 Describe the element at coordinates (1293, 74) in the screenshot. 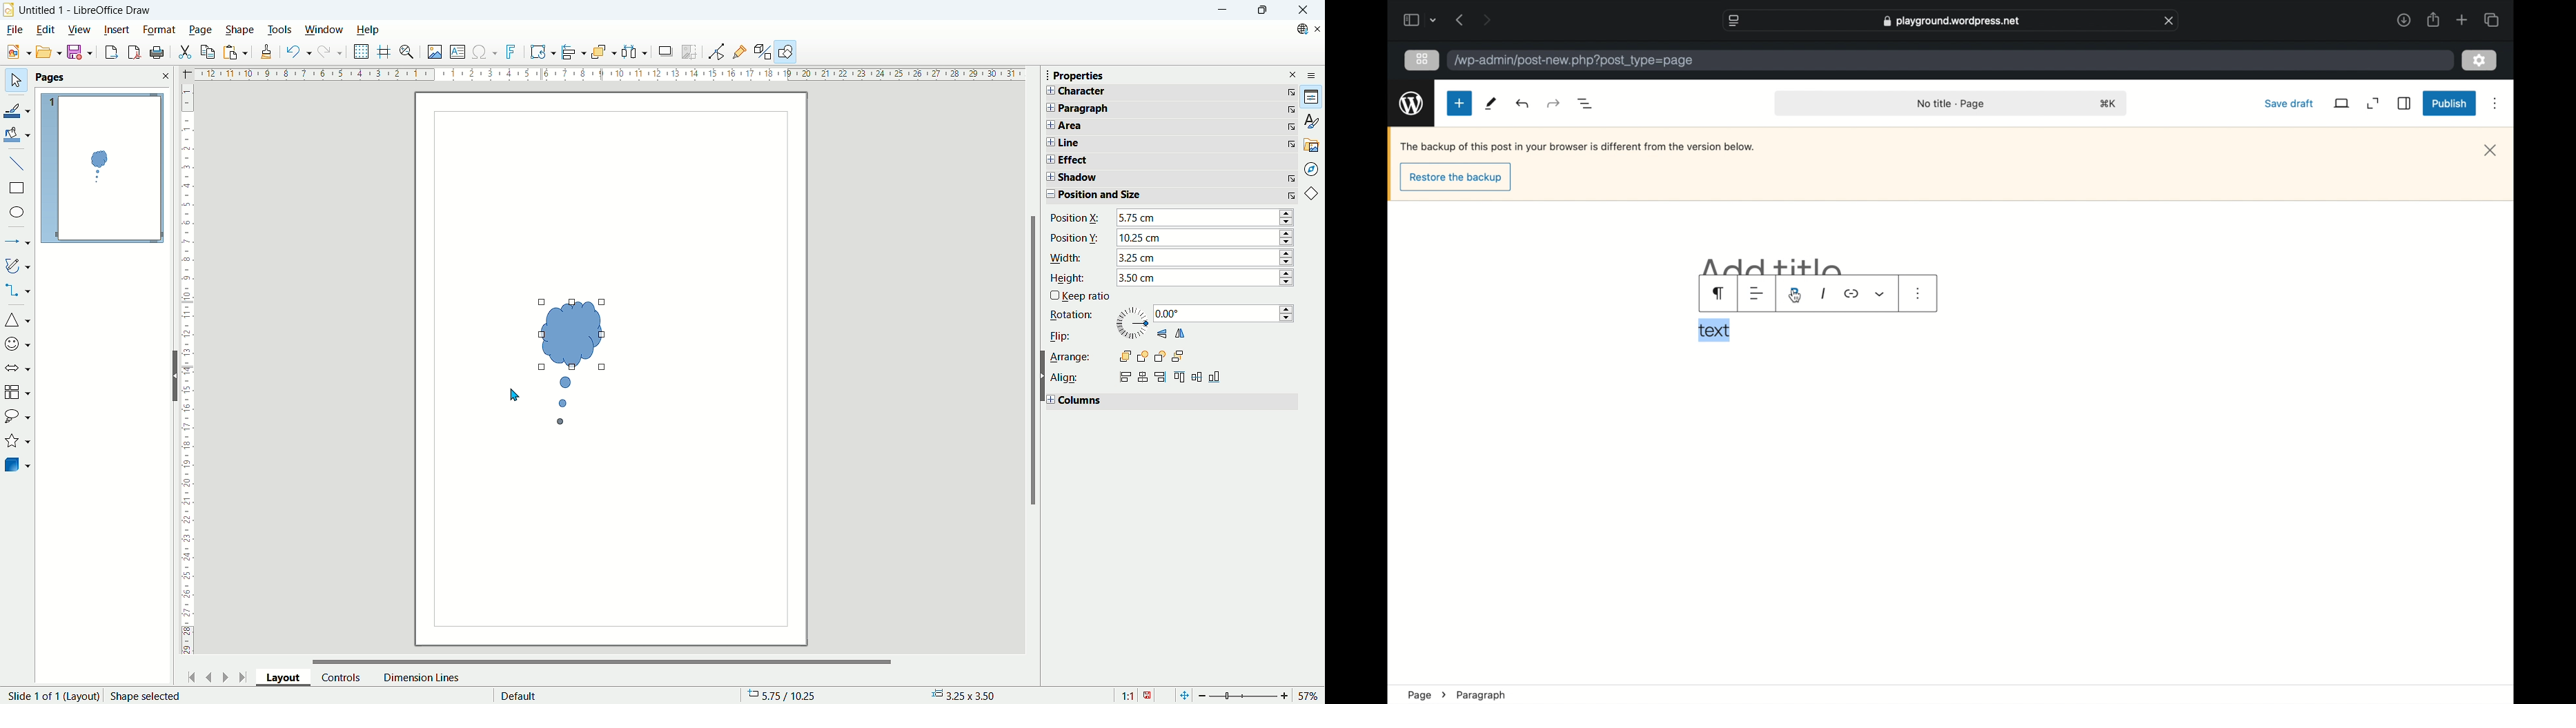

I see `Close sidebar deck` at that location.